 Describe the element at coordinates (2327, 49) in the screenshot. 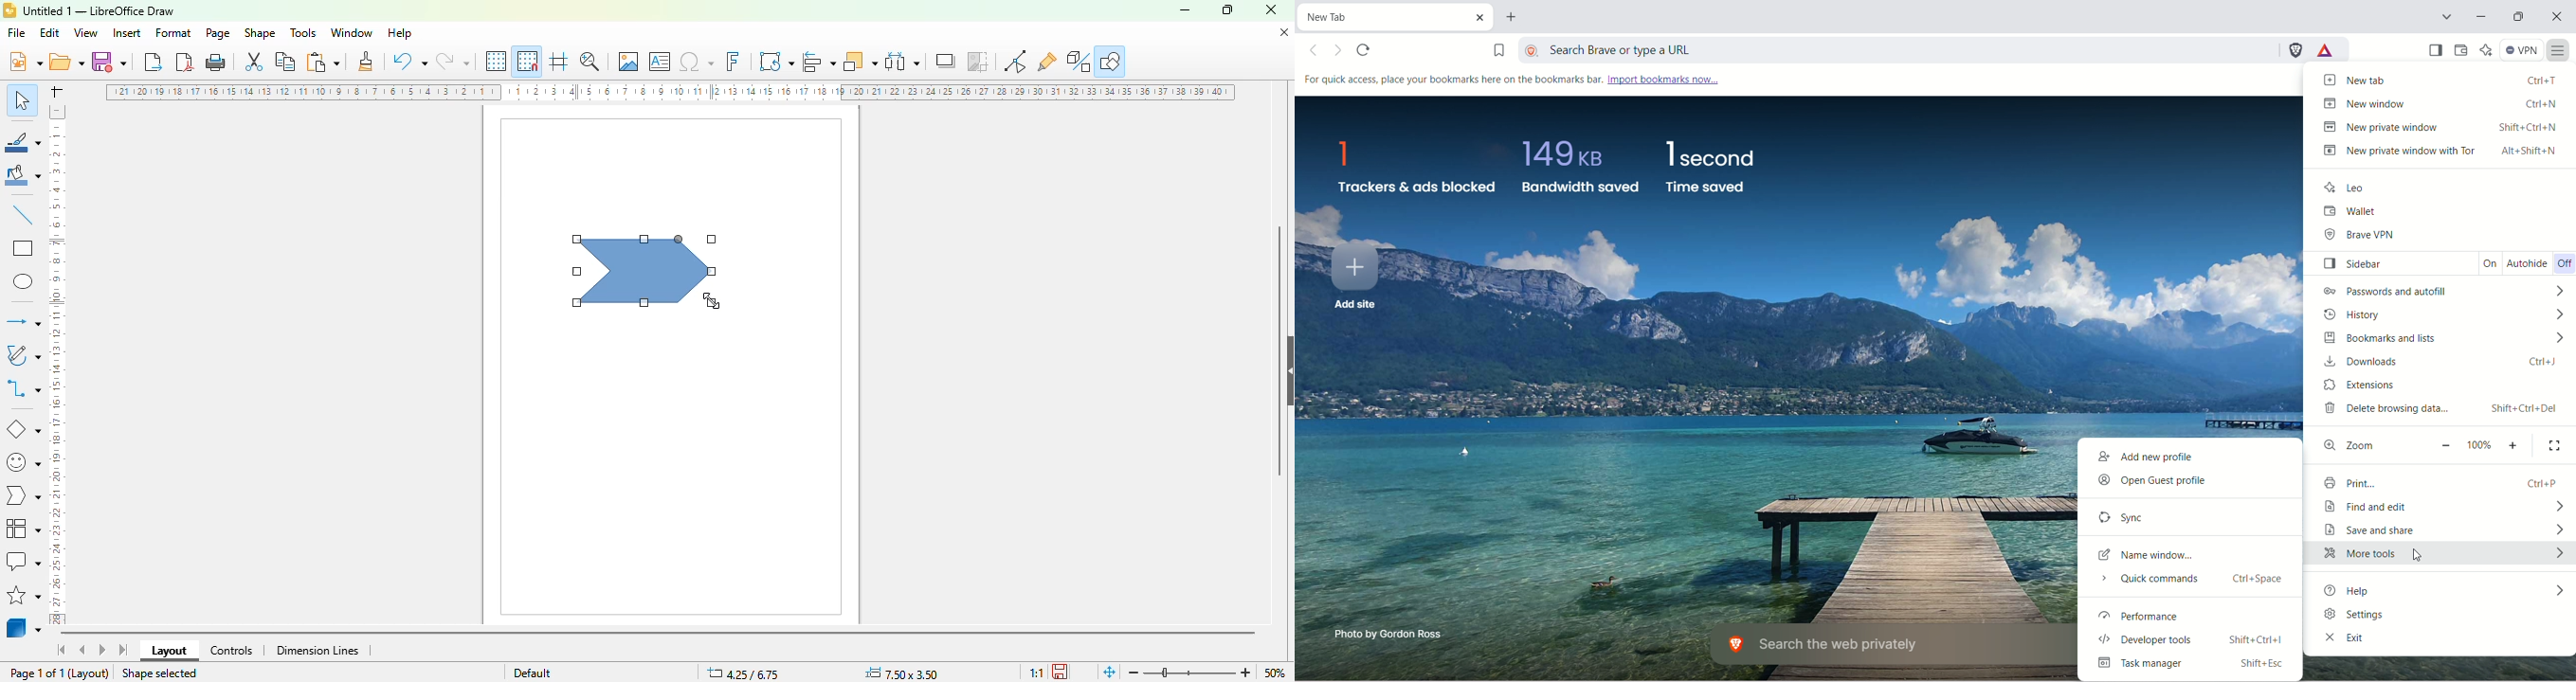

I see `rewards` at that location.